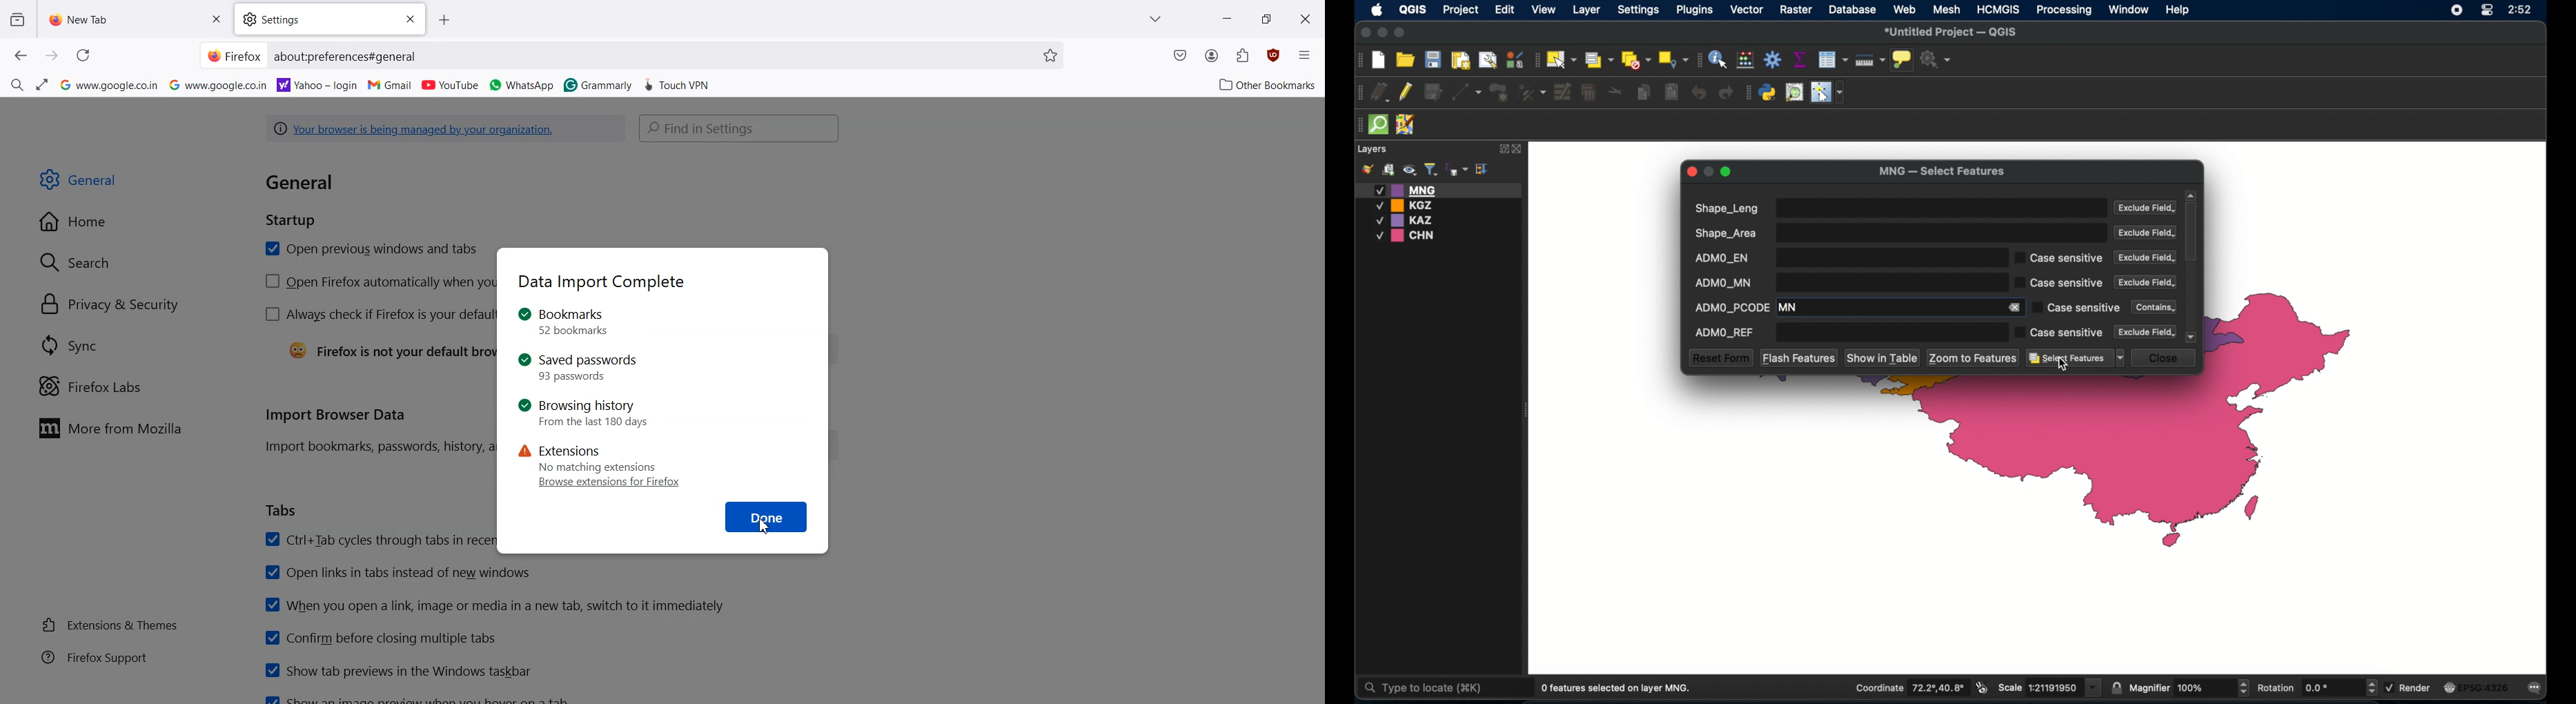  I want to click on uBlock Origin, so click(1272, 55).